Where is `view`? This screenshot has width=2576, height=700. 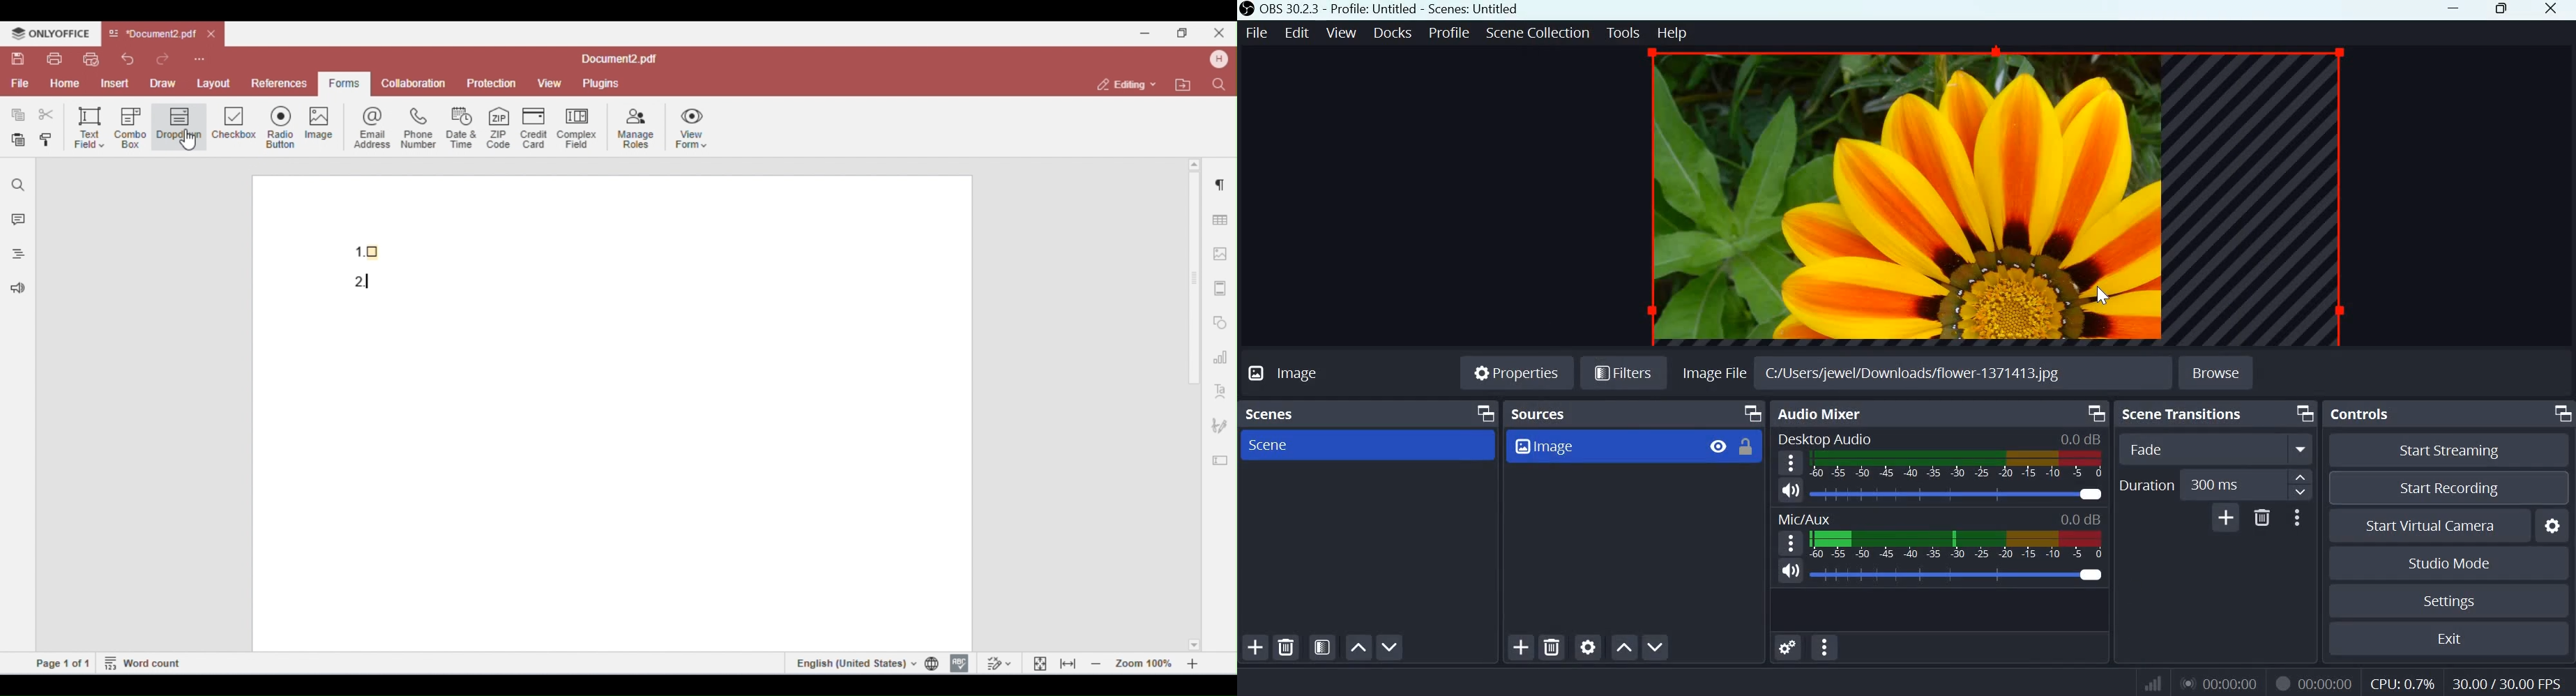
view is located at coordinates (1342, 31).